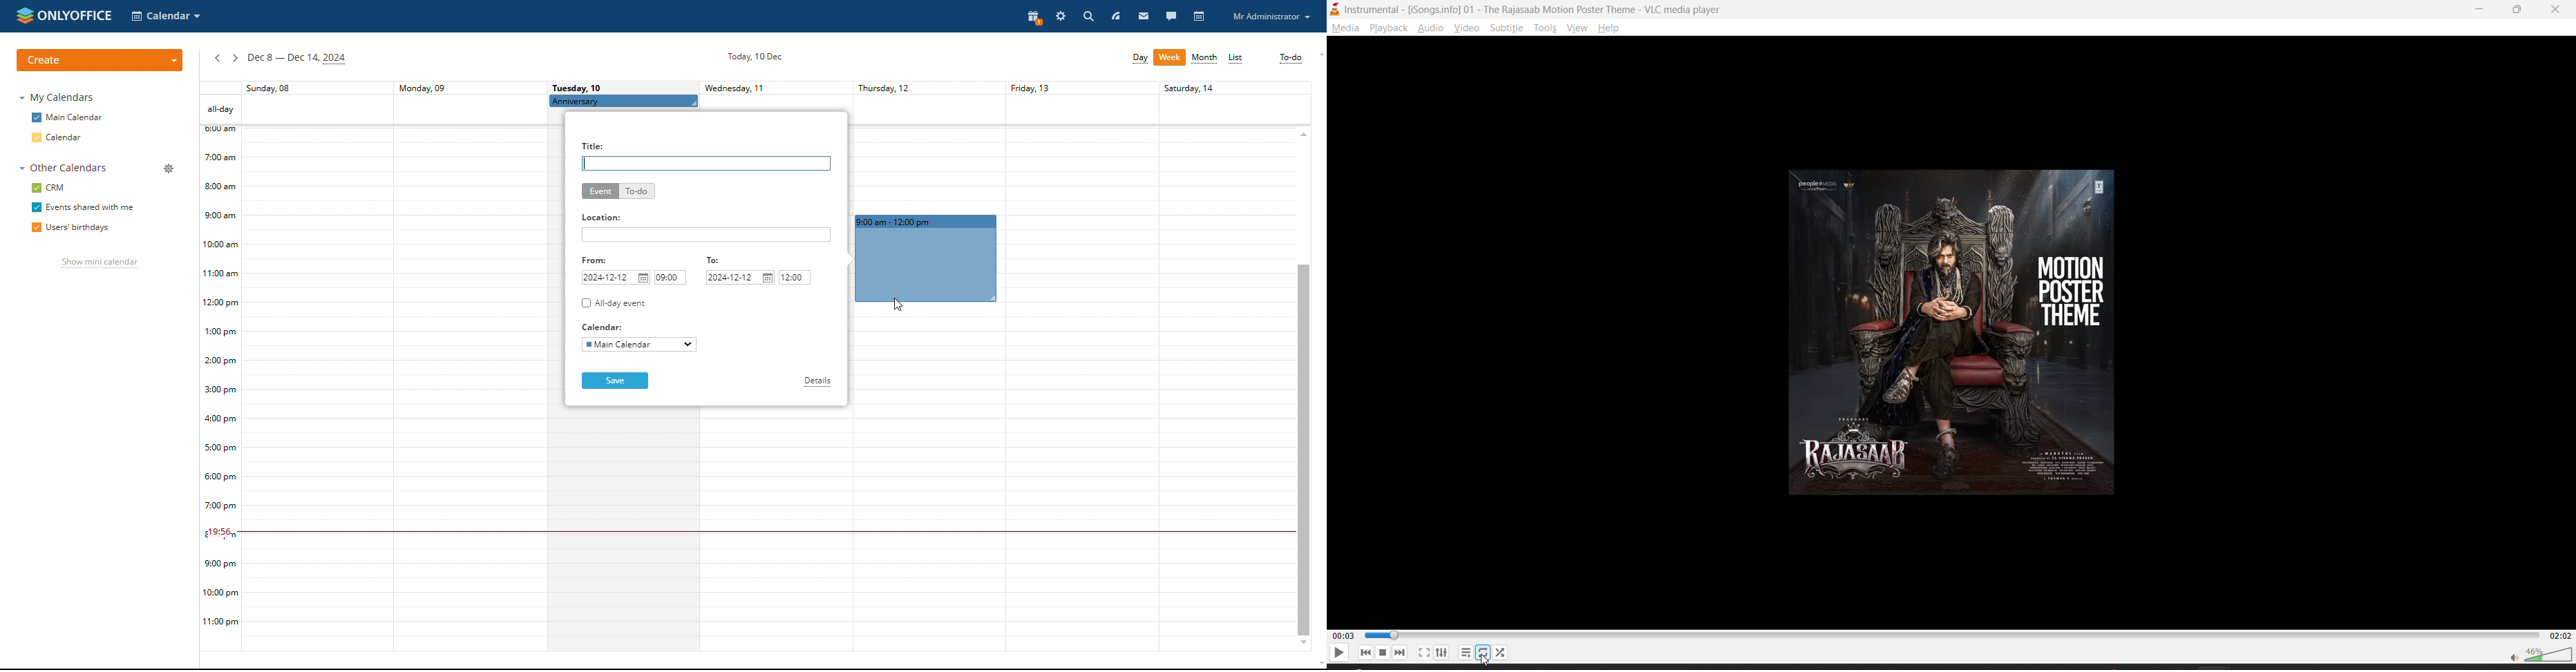 Image resolution: width=2576 pixels, height=672 pixels. I want to click on subtitle, so click(1508, 29).